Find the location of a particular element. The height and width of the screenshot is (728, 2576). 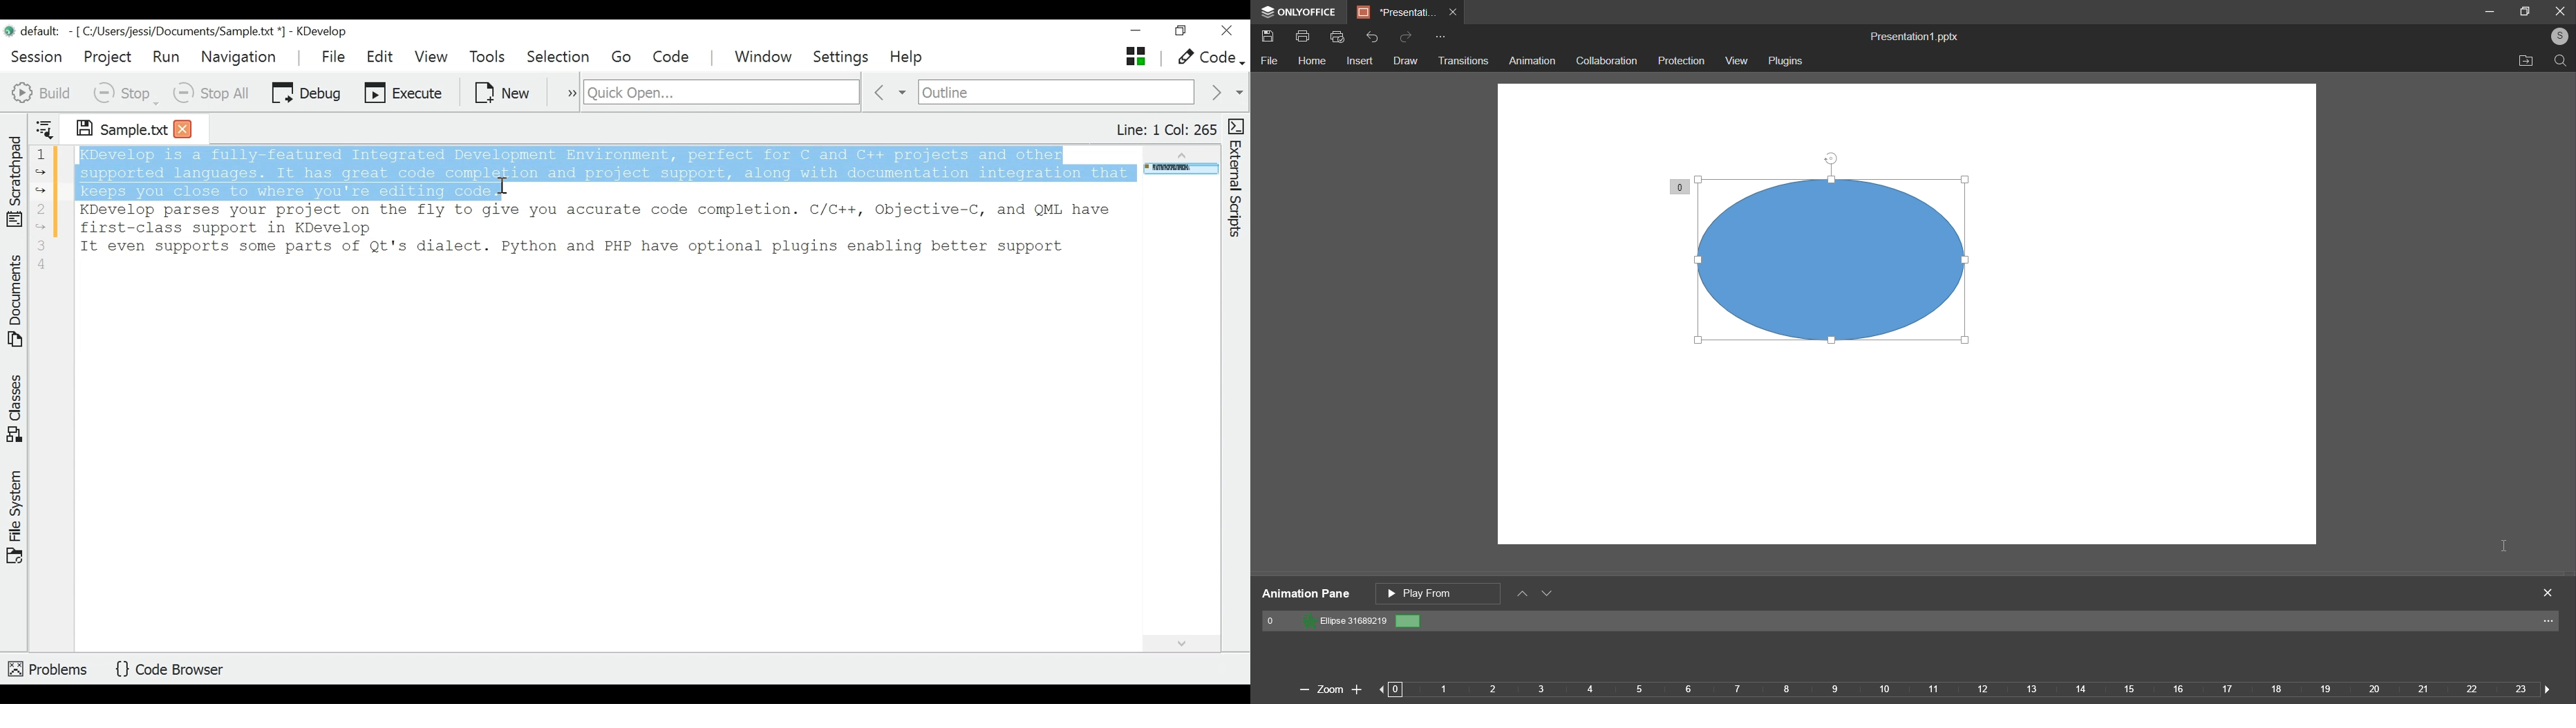

open is located at coordinates (2522, 62).